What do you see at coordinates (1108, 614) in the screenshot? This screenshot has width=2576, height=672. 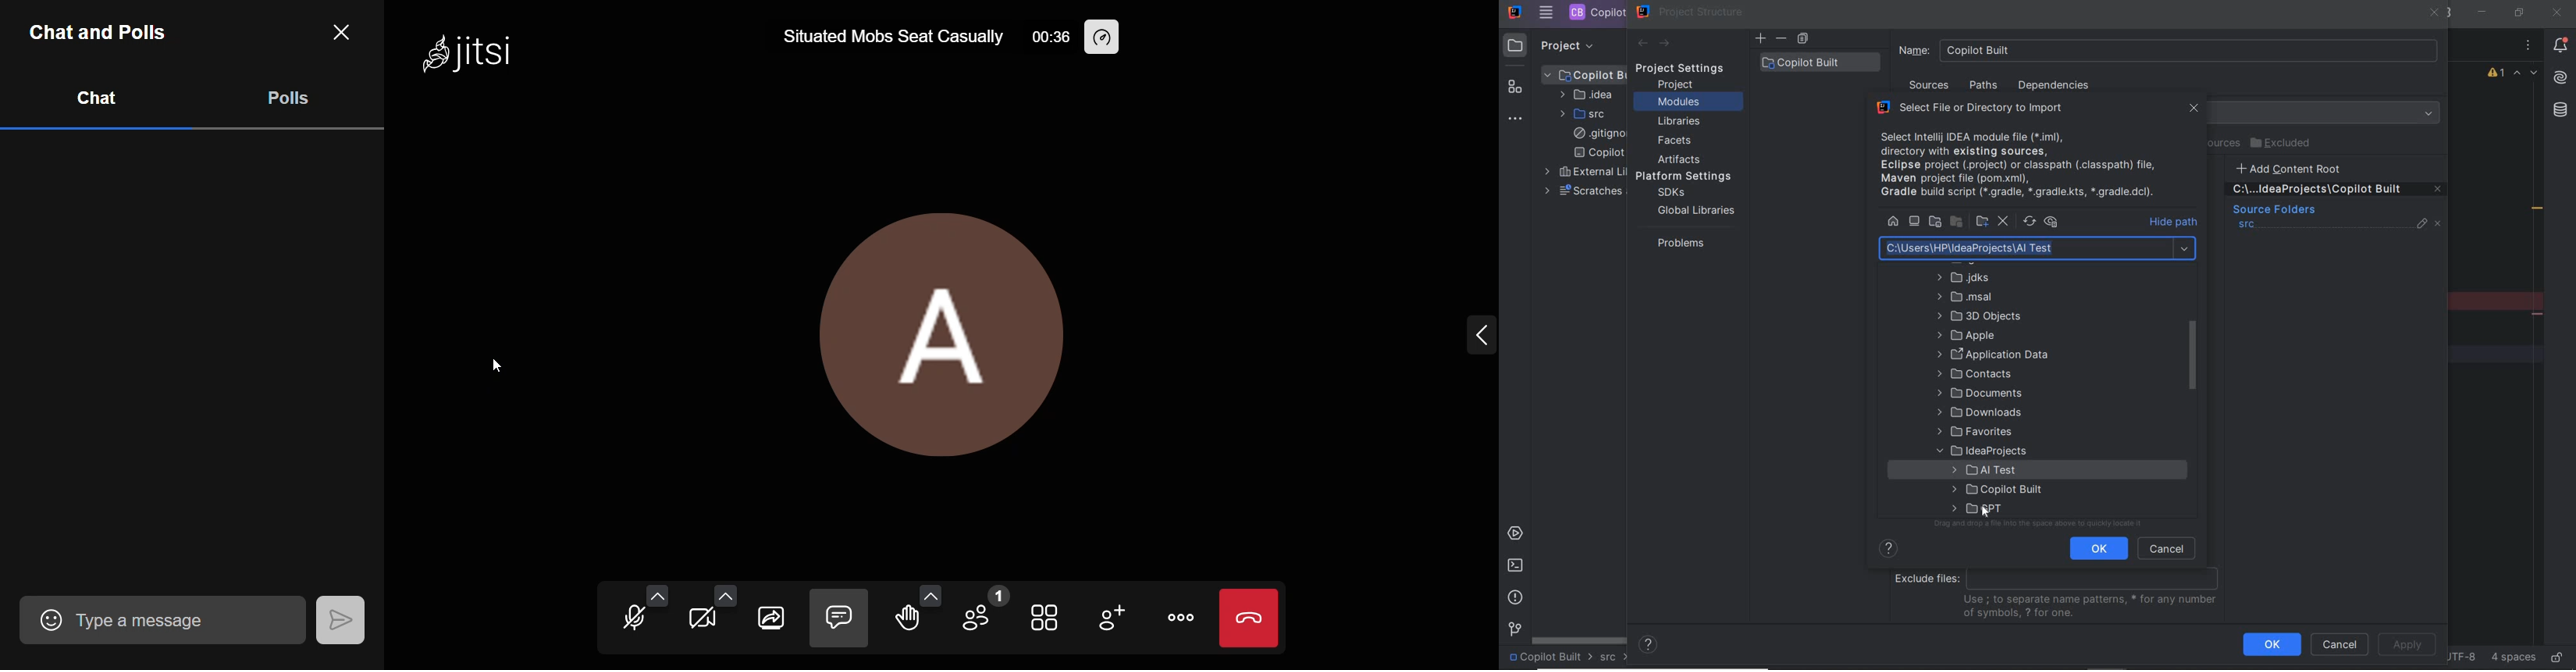 I see `invite people` at bounding box center [1108, 614].